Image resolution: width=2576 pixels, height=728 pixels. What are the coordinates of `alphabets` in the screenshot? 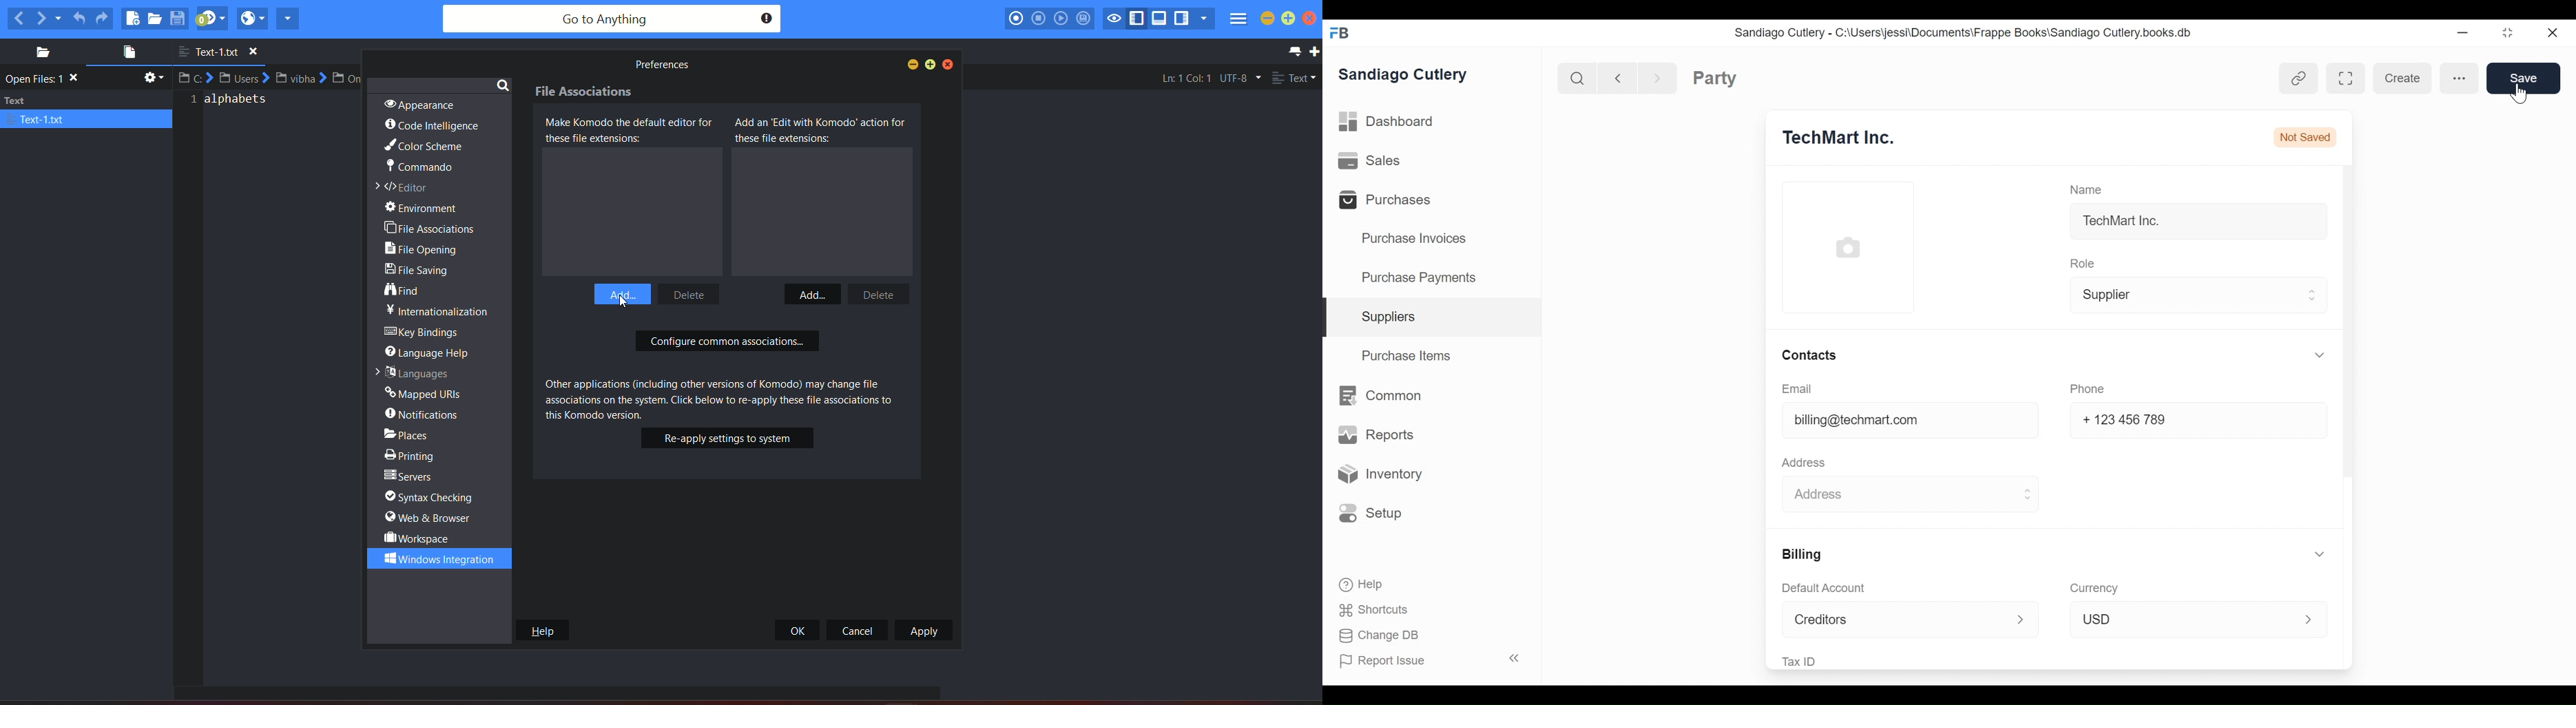 It's located at (233, 104).